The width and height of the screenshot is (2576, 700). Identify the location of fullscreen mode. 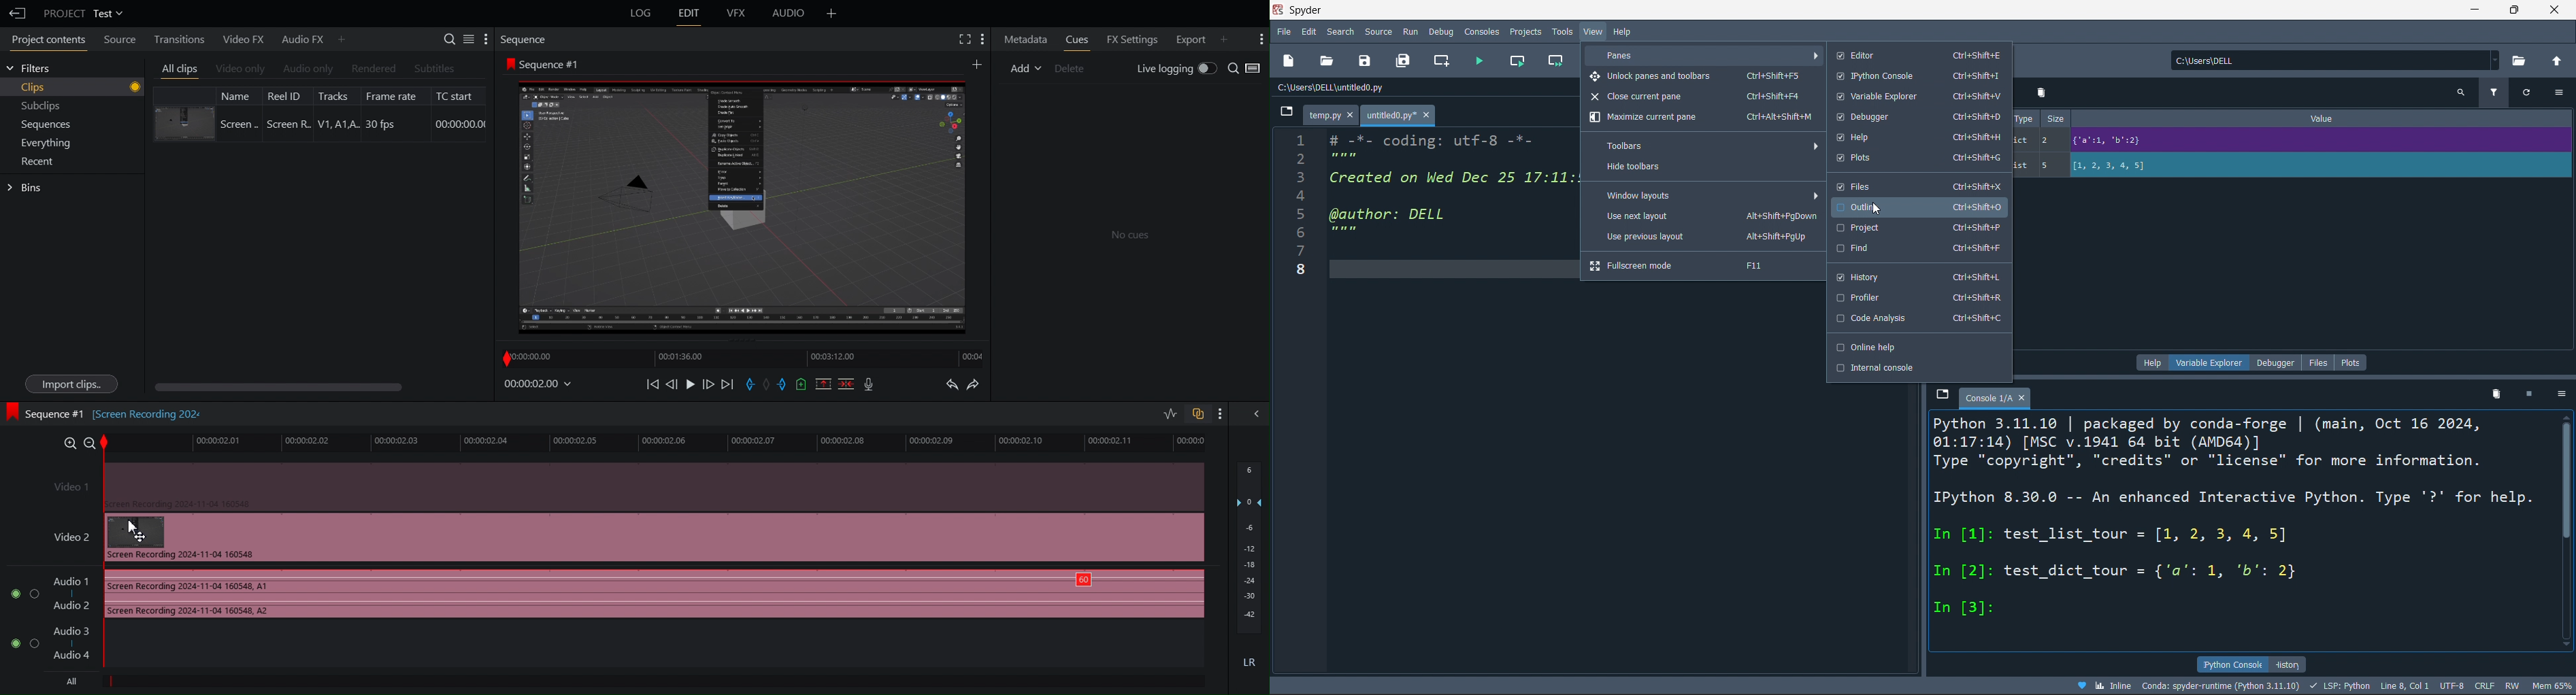
(1698, 265).